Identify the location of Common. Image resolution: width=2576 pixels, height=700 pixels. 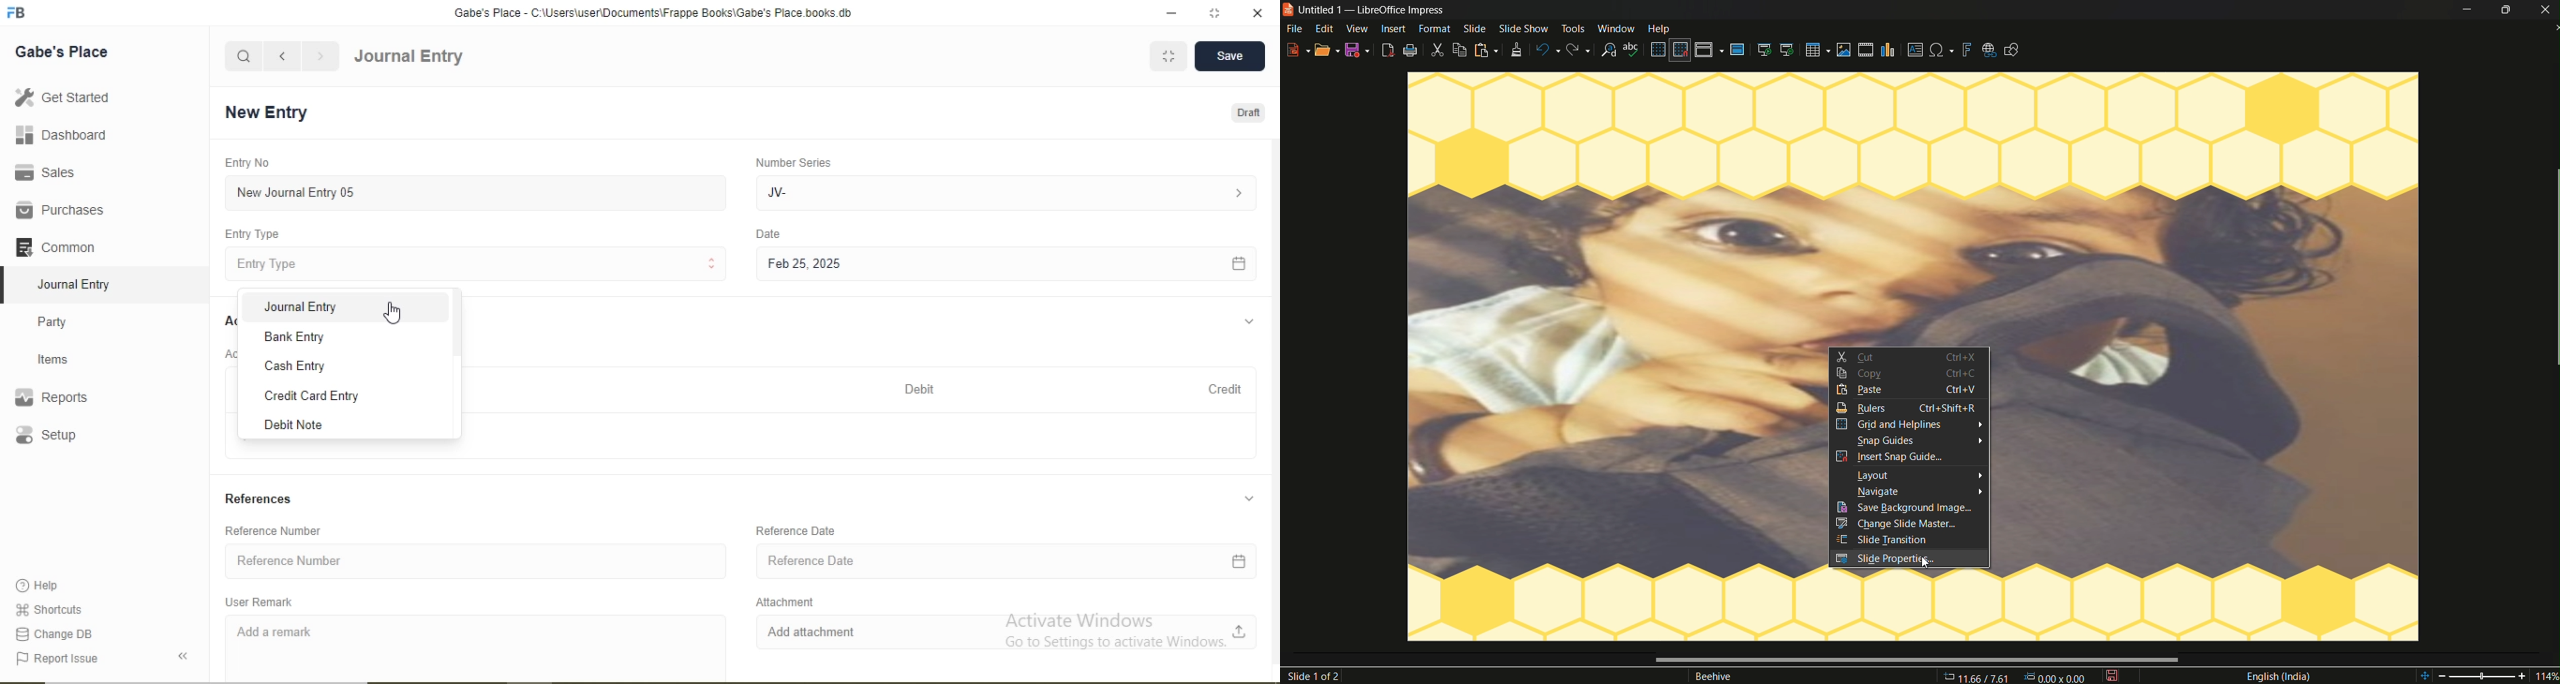
(60, 245).